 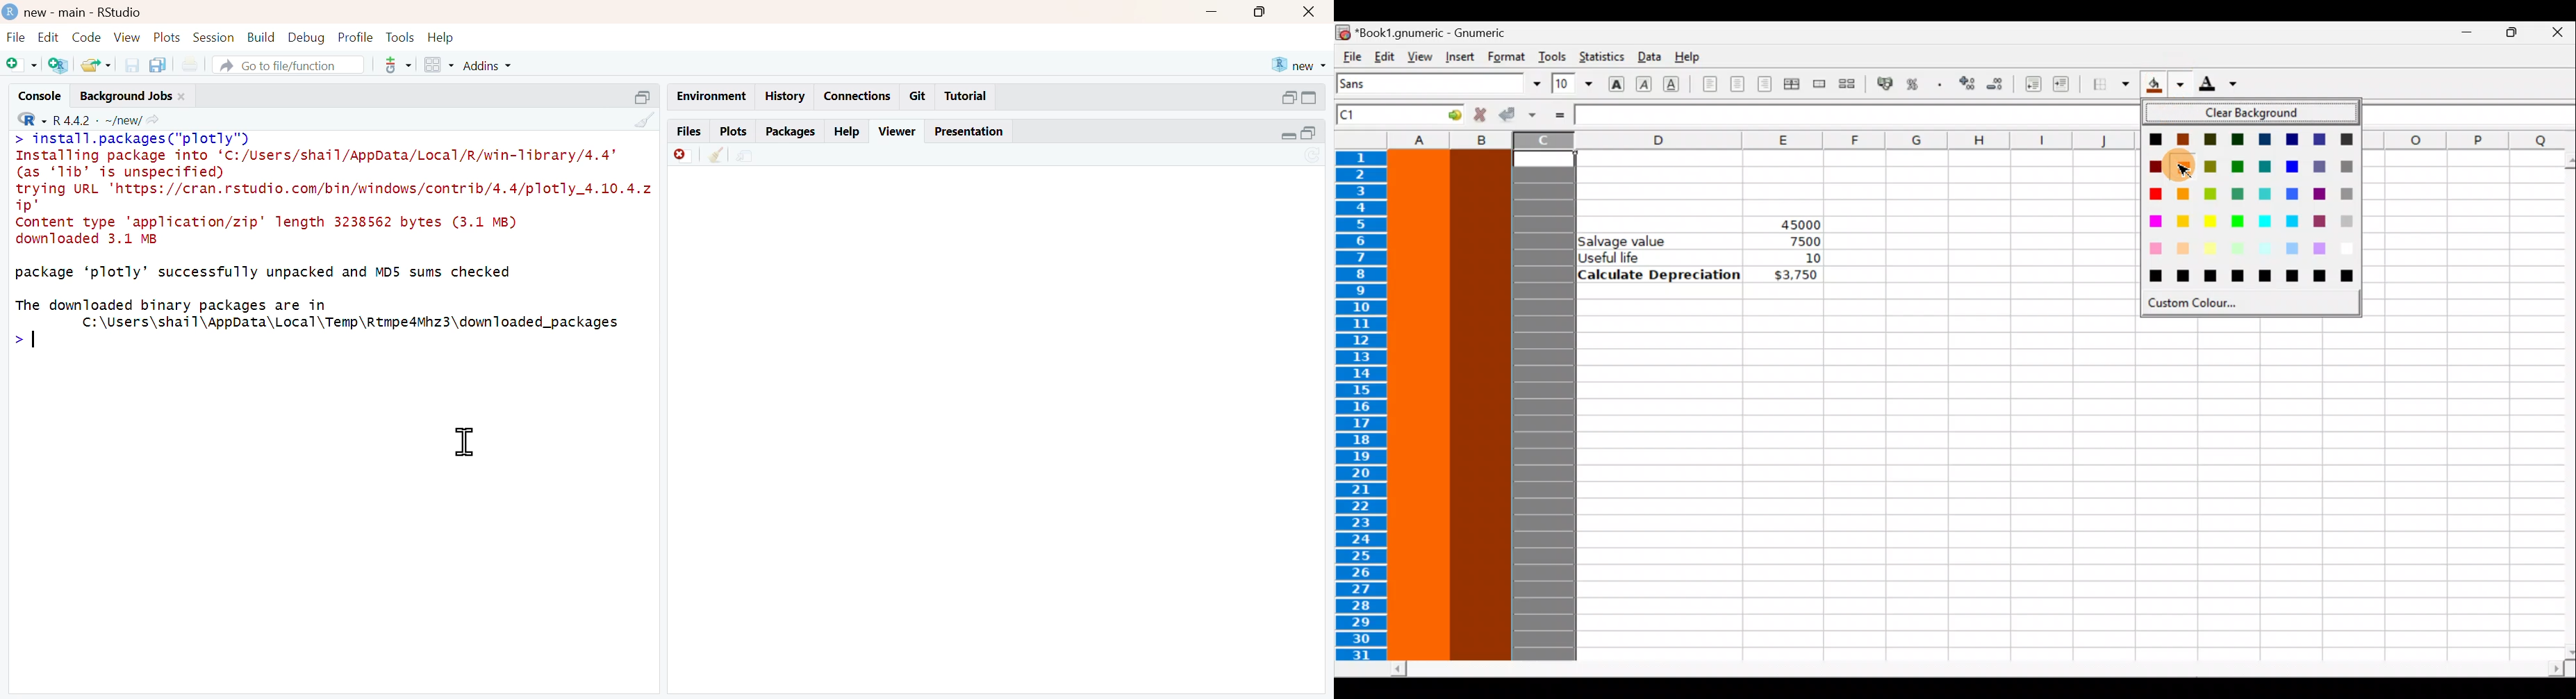 What do you see at coordinates (1343, 32) in the screenshot?
I see `Gnumeric logo` at bounding box center [1343, 32].